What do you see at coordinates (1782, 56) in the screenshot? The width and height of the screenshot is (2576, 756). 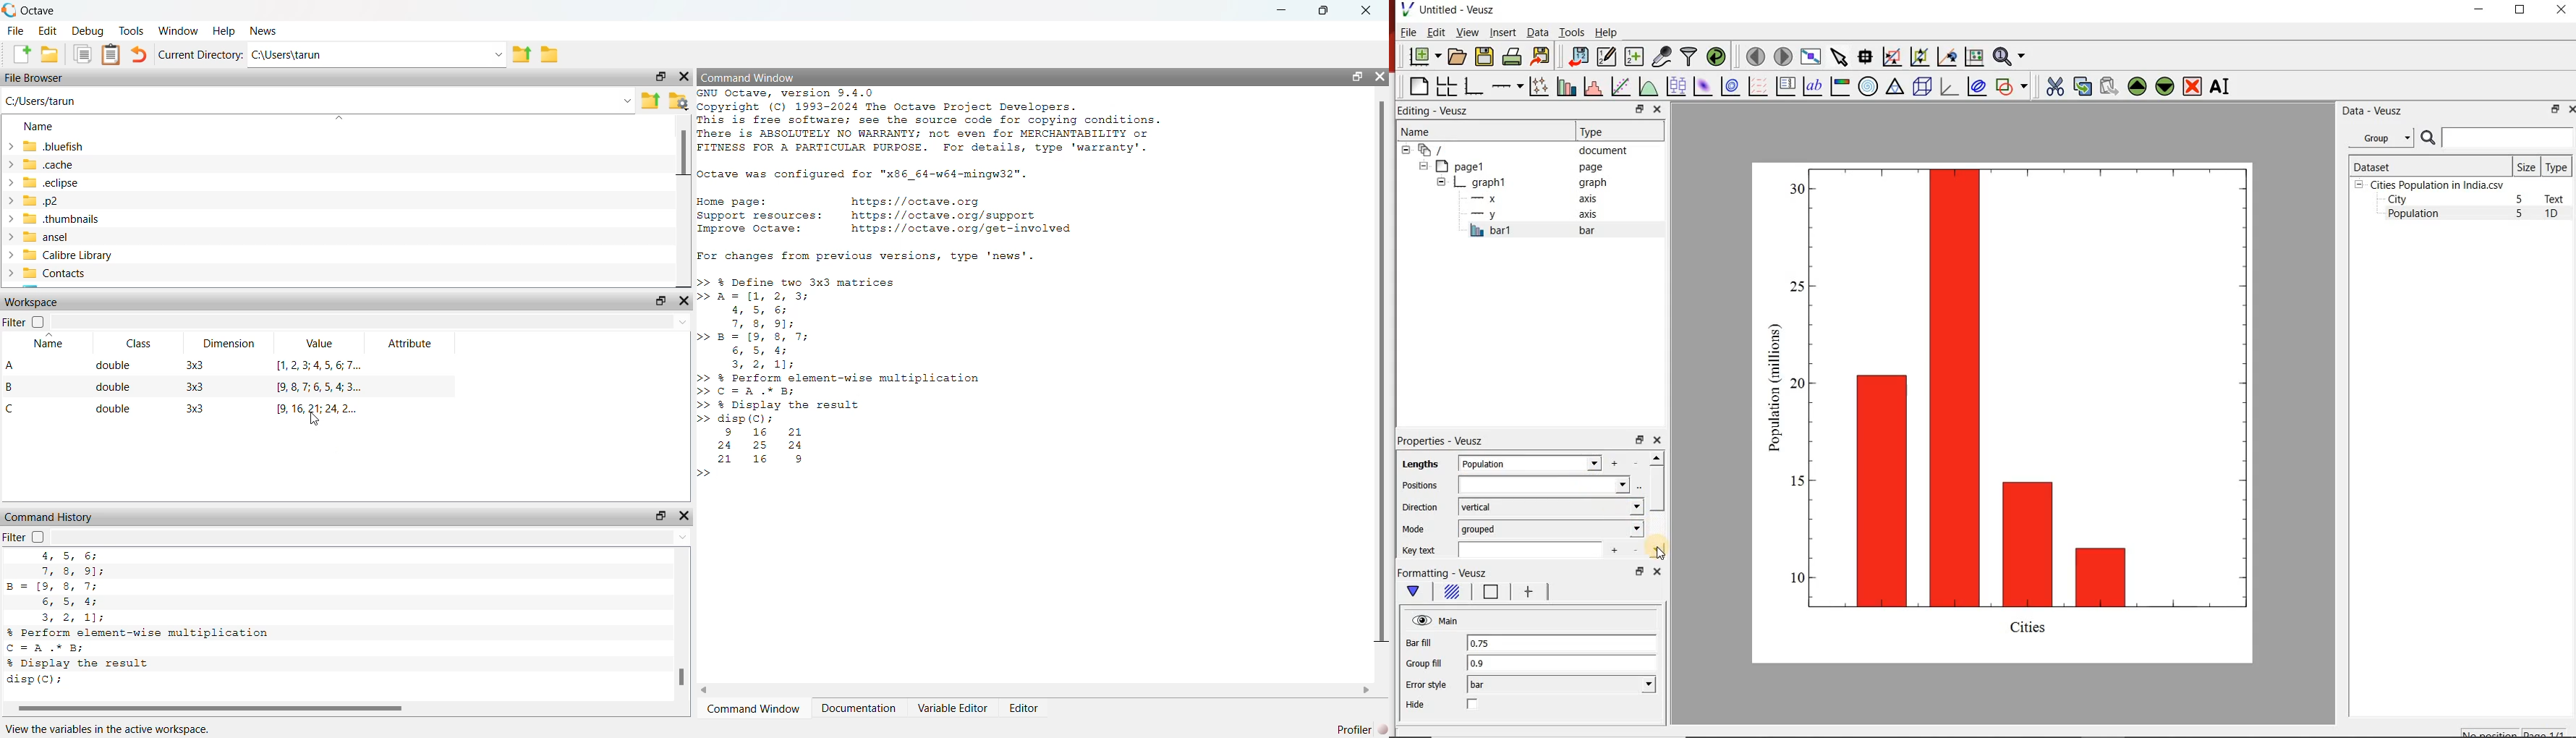 I see `move to the next page` at bounding box center [1782, 56].